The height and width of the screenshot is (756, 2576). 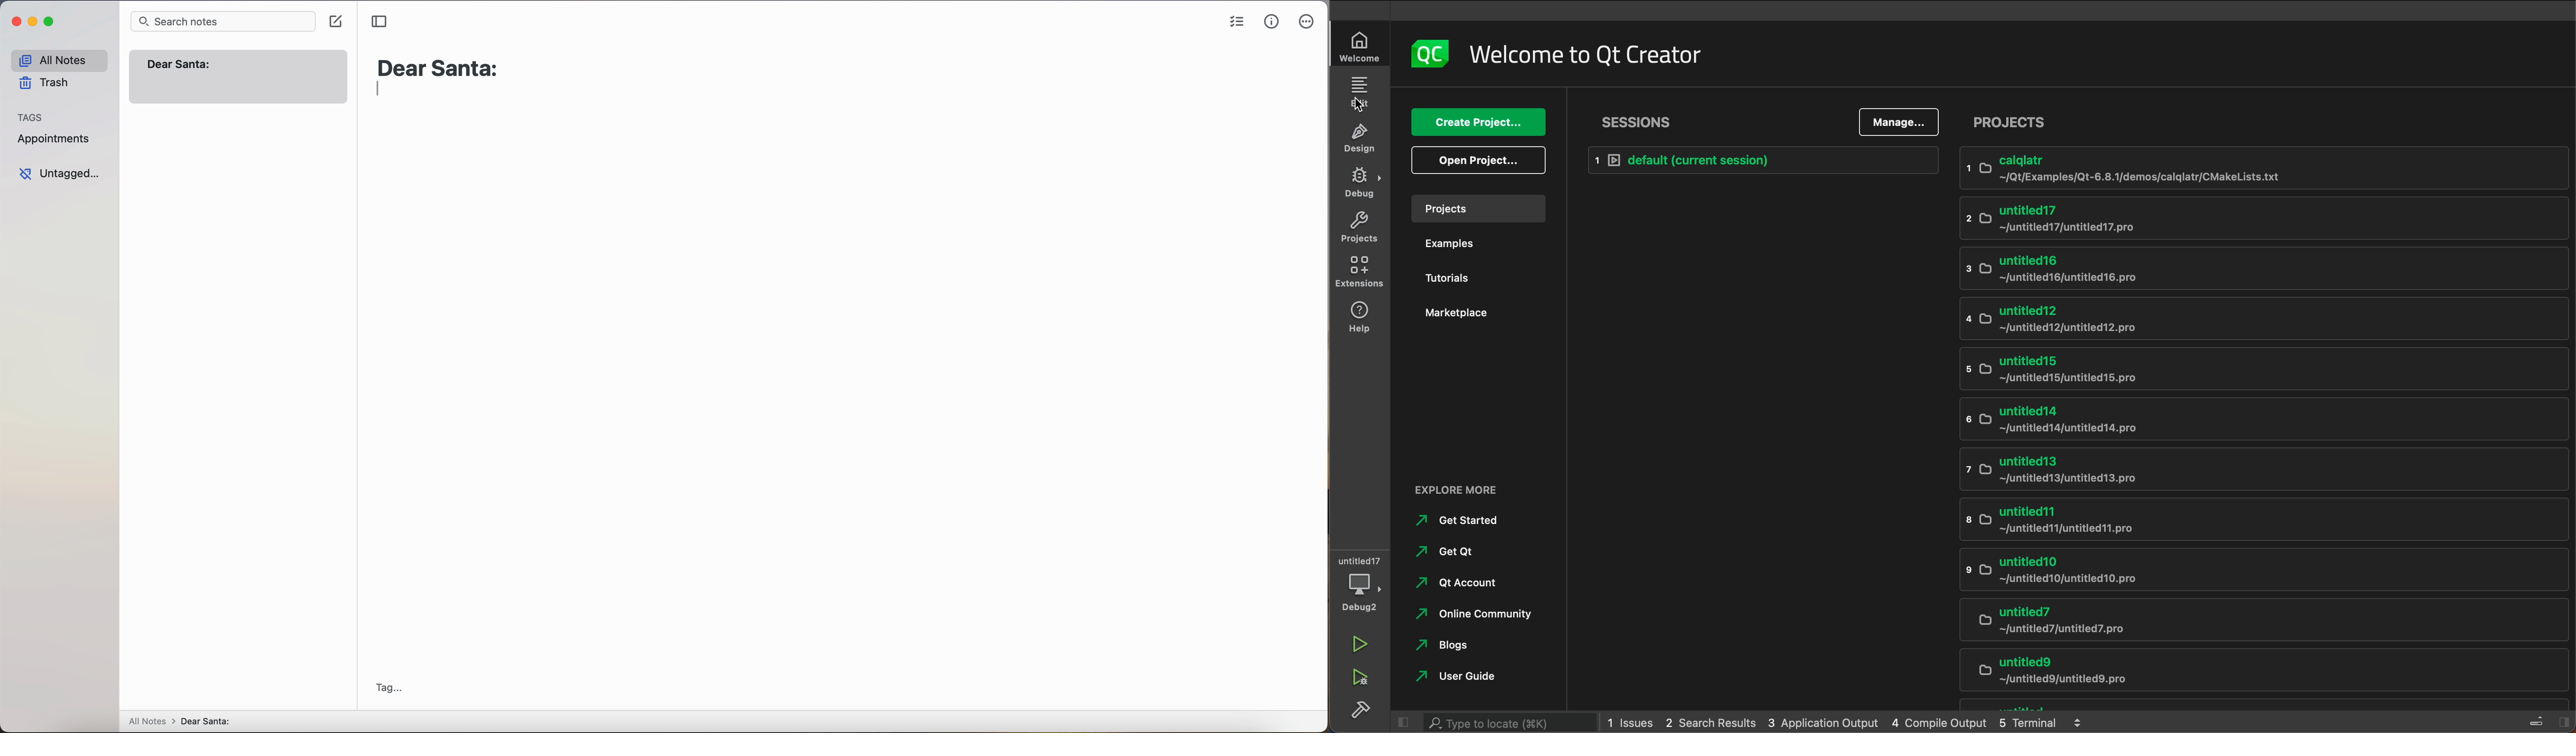 I want to click on default session, so click(x=1765, y=161).